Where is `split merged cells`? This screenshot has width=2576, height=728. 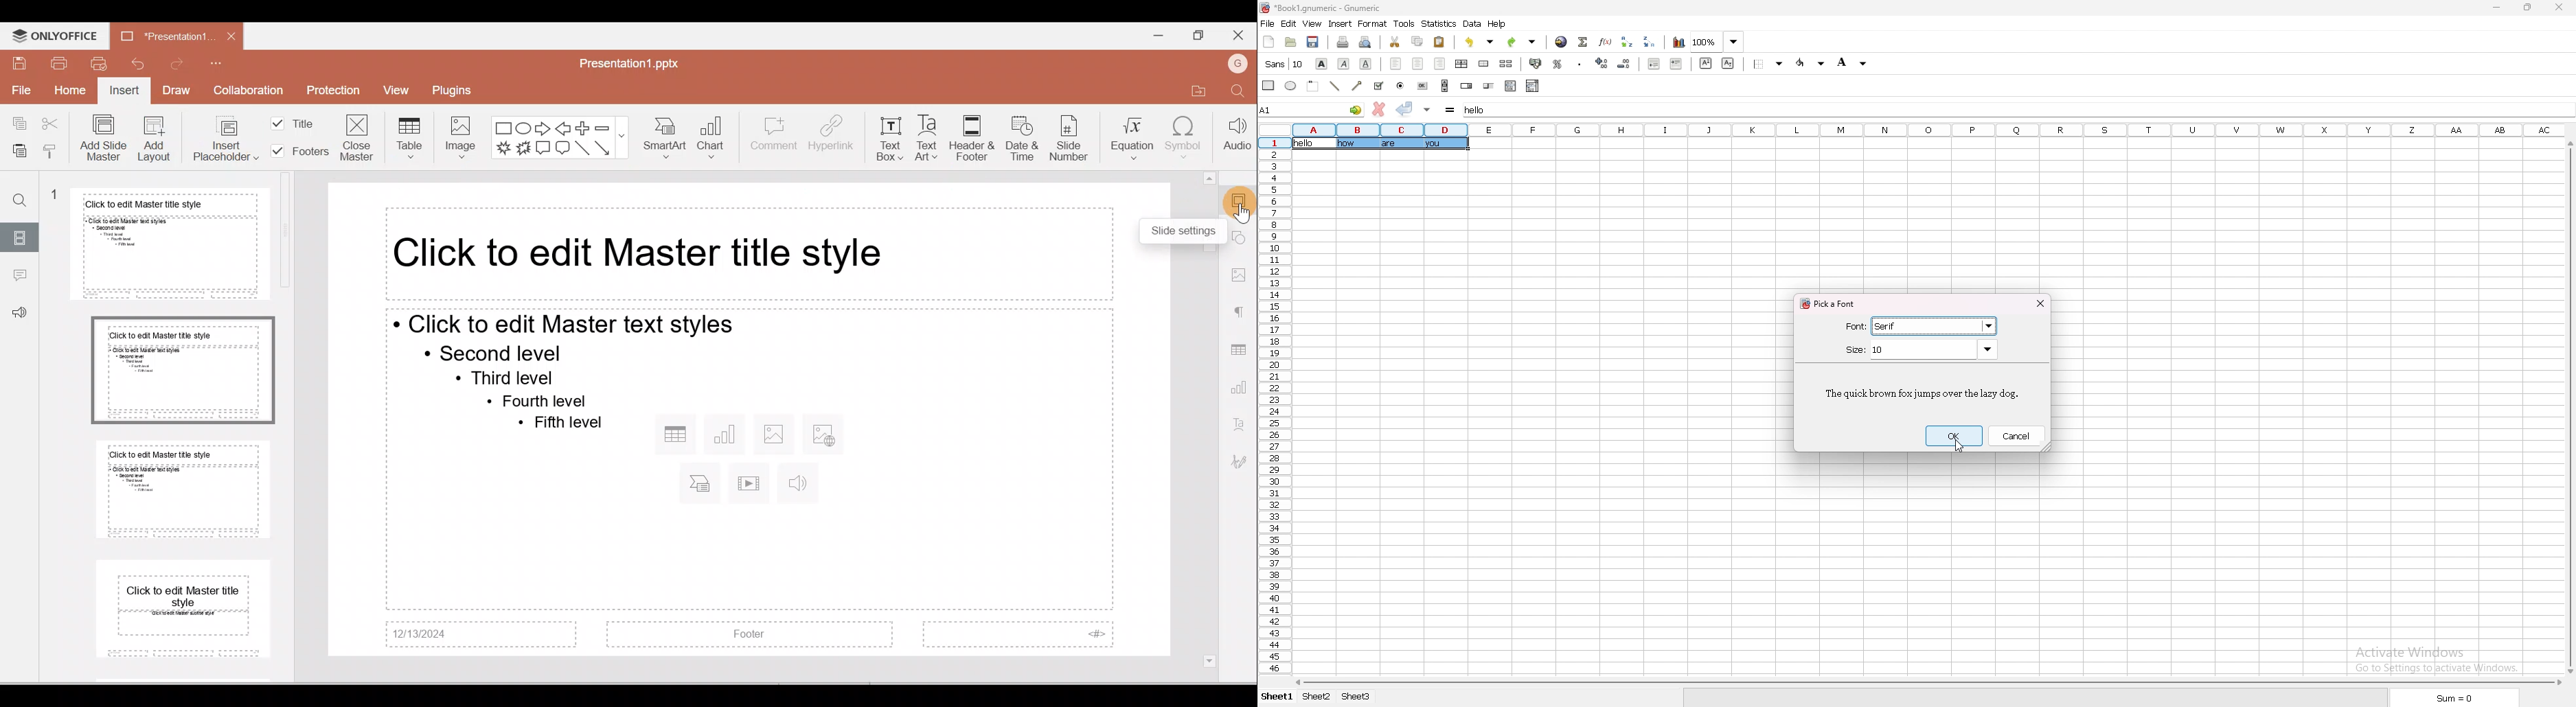
split merged cells is located at coordinates (1506, 64).